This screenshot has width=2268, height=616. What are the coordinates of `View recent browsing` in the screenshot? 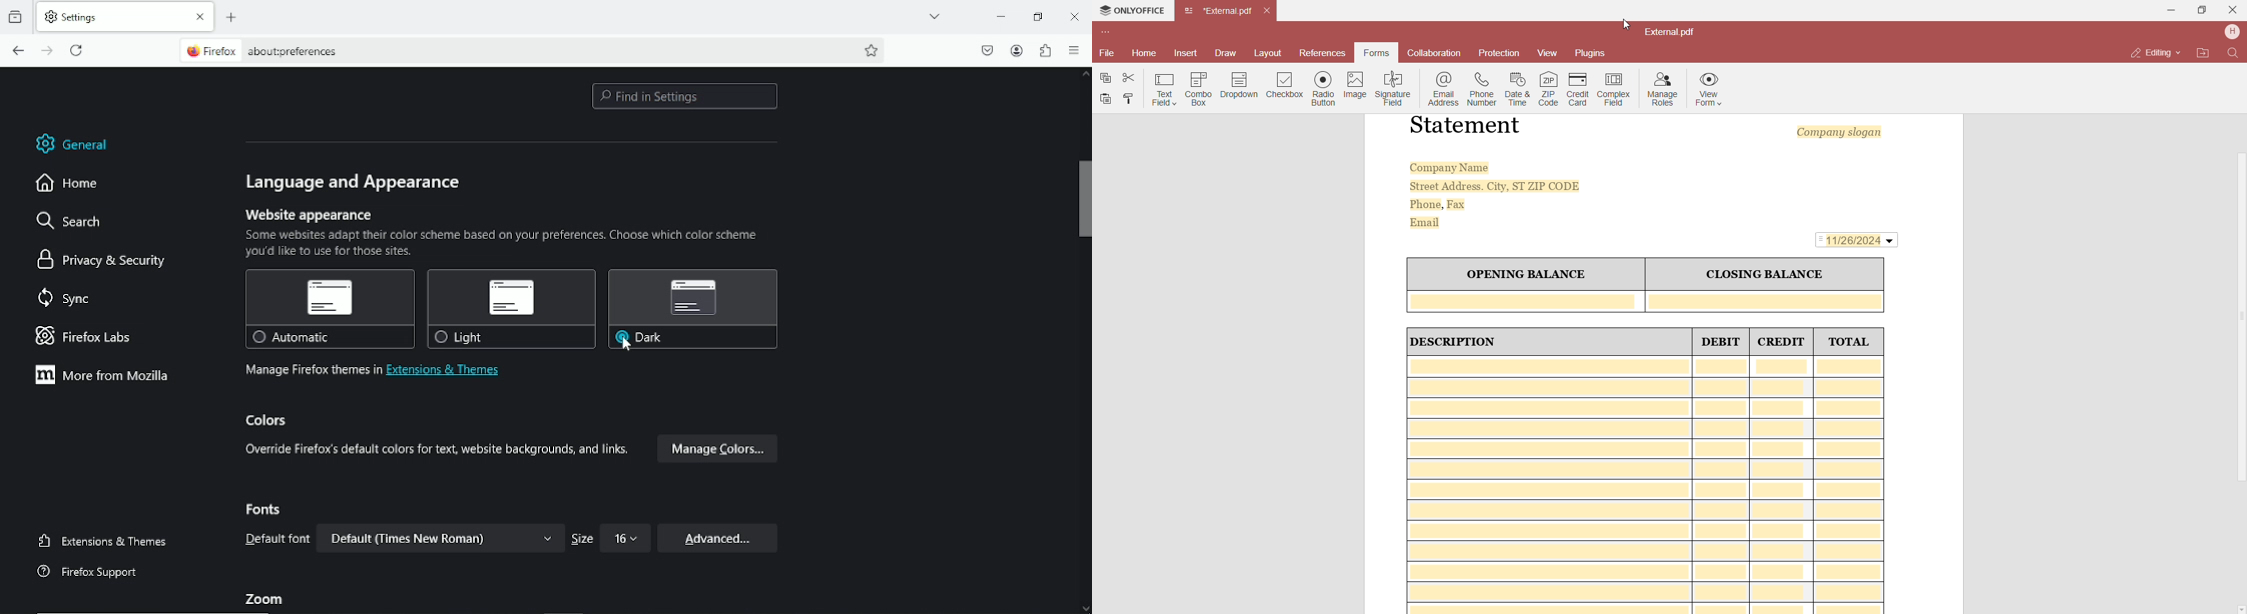 It's located at (15, 17).